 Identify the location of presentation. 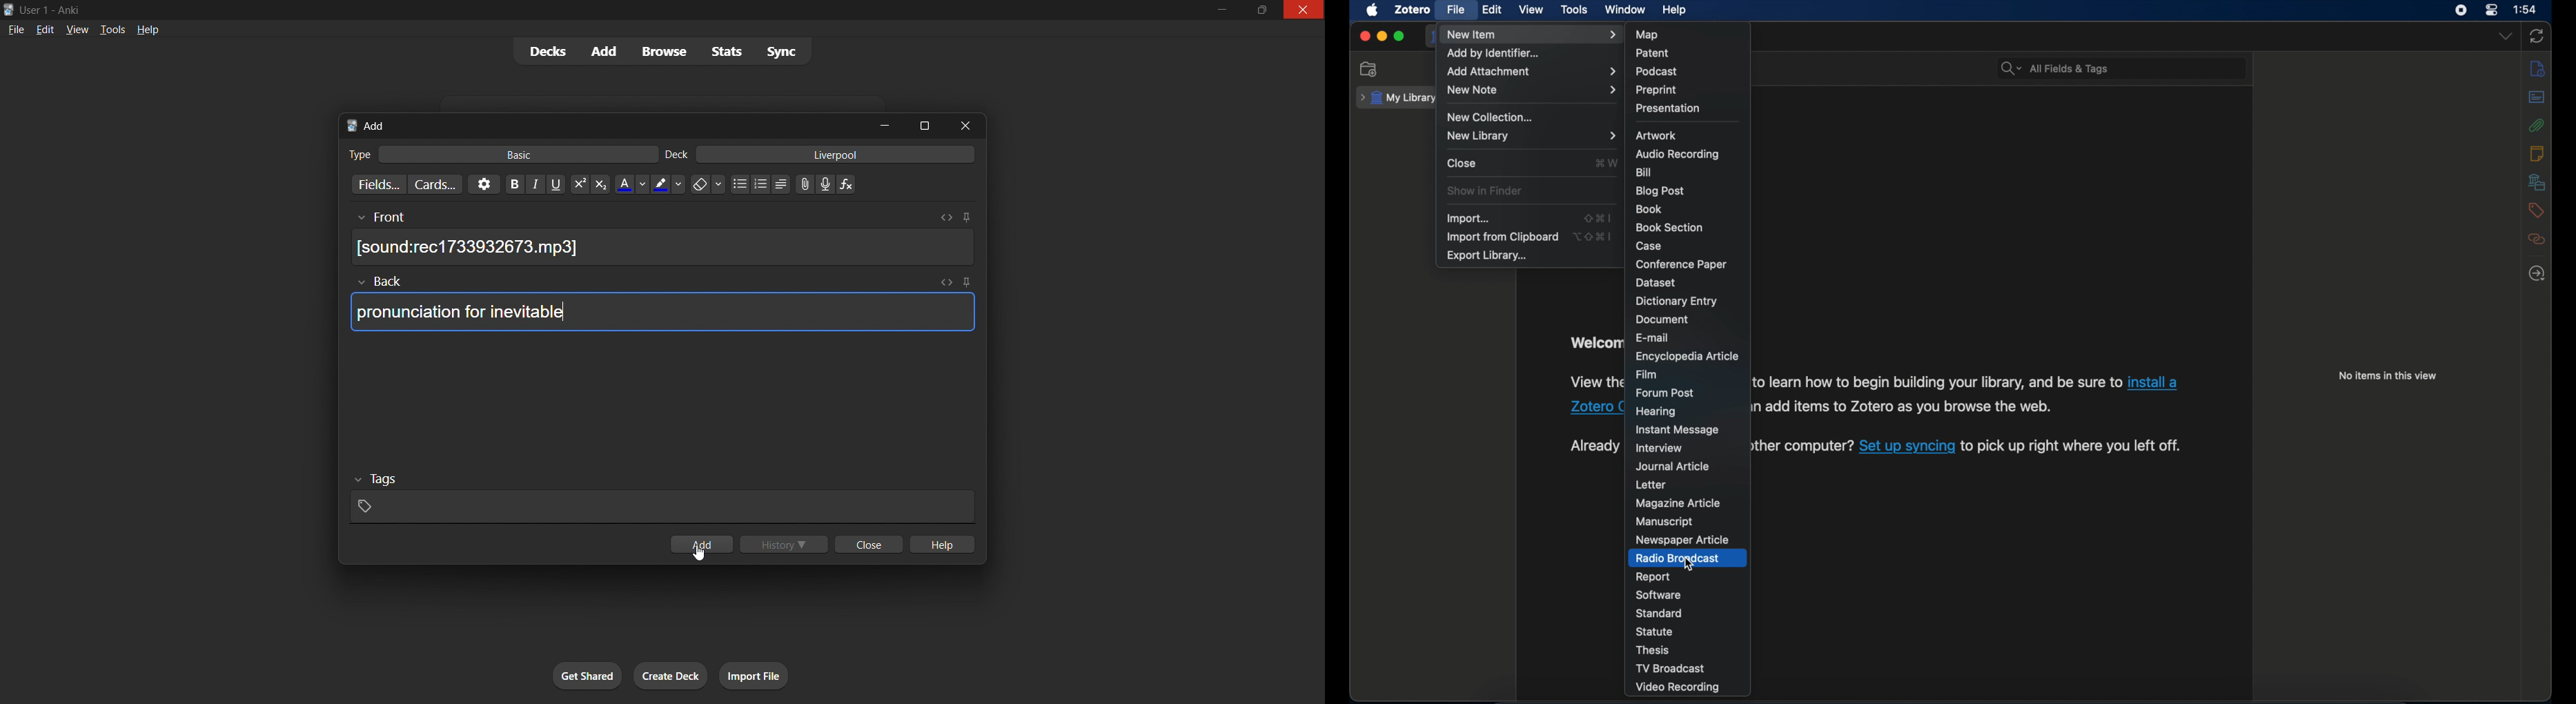
(1669, 108).